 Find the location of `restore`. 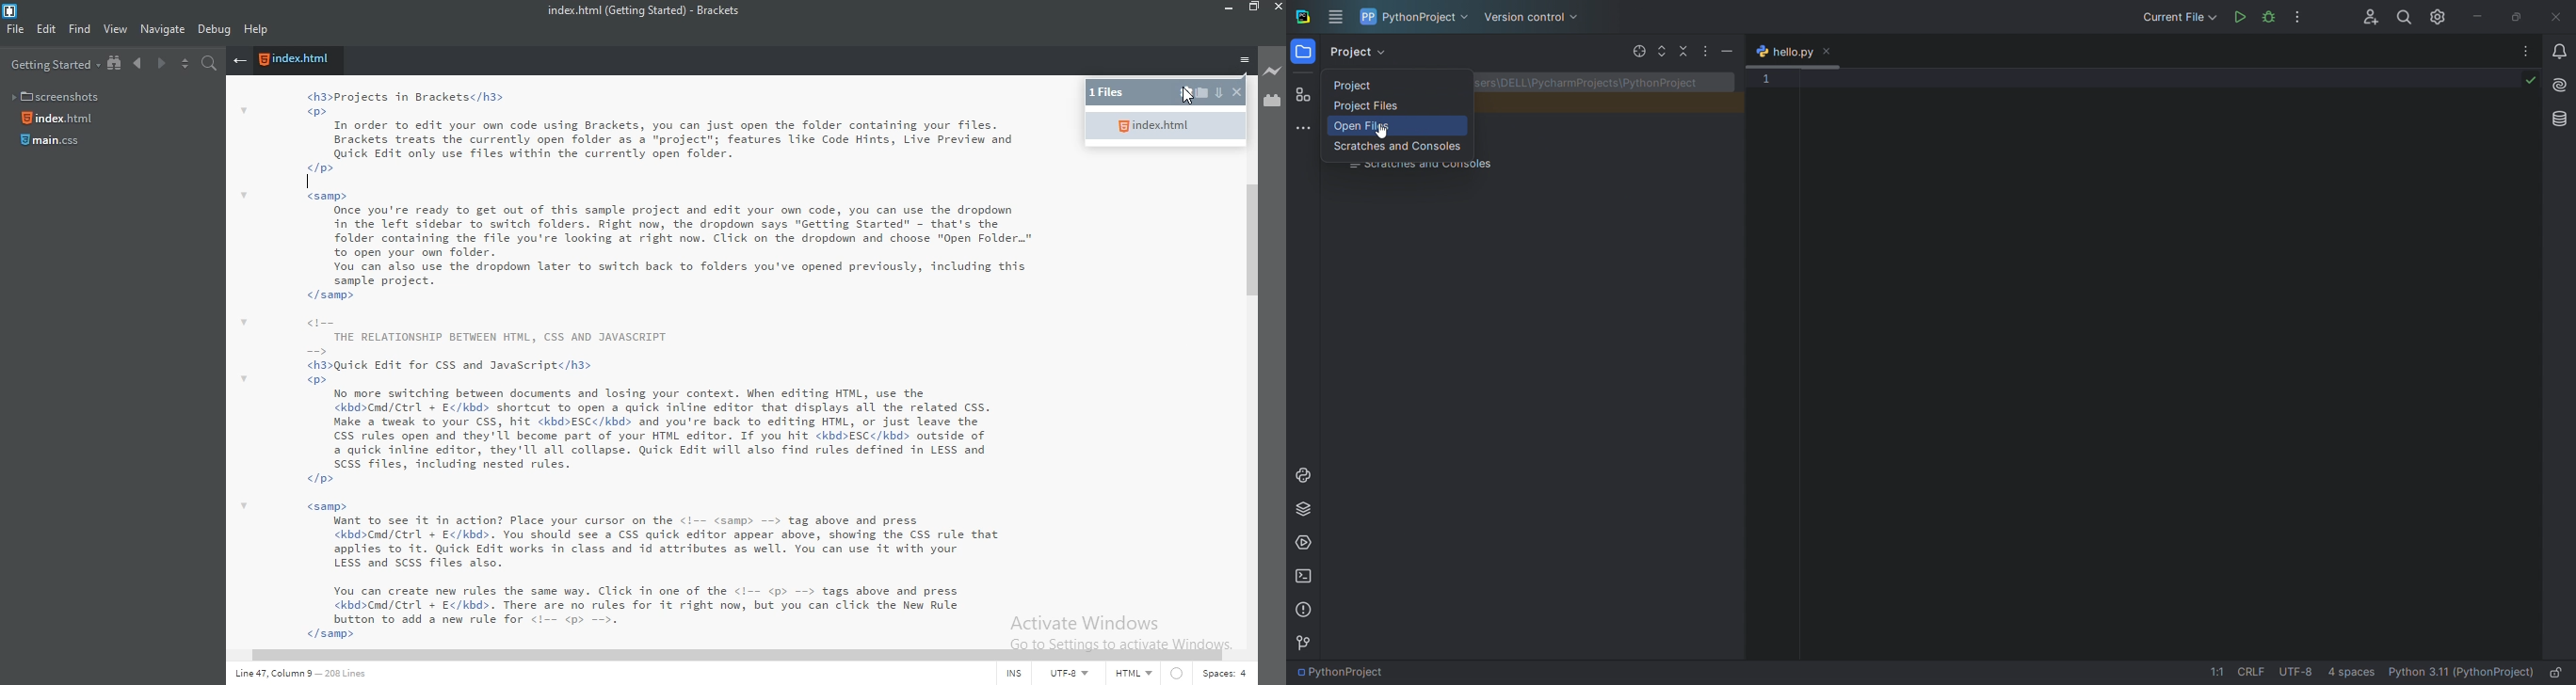

restore is located at coordinates (1256, 10).